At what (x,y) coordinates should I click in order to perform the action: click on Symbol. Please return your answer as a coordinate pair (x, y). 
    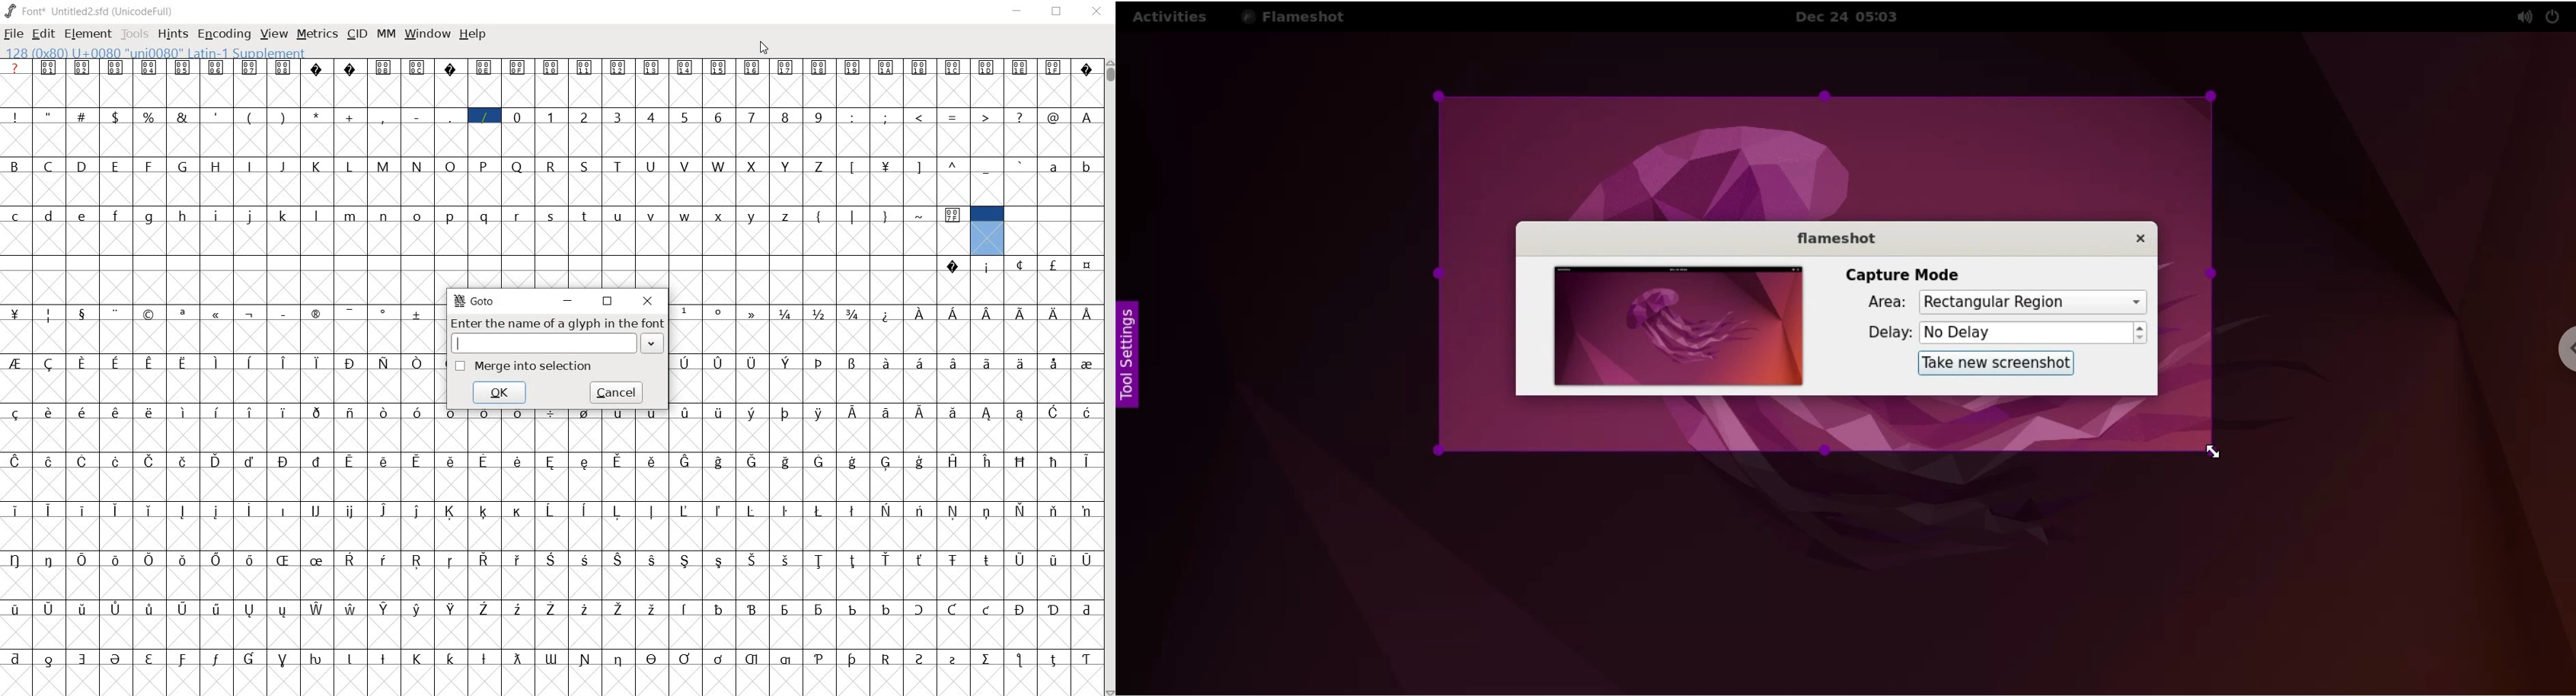
    Looking at the image, I should click on (987, 511).